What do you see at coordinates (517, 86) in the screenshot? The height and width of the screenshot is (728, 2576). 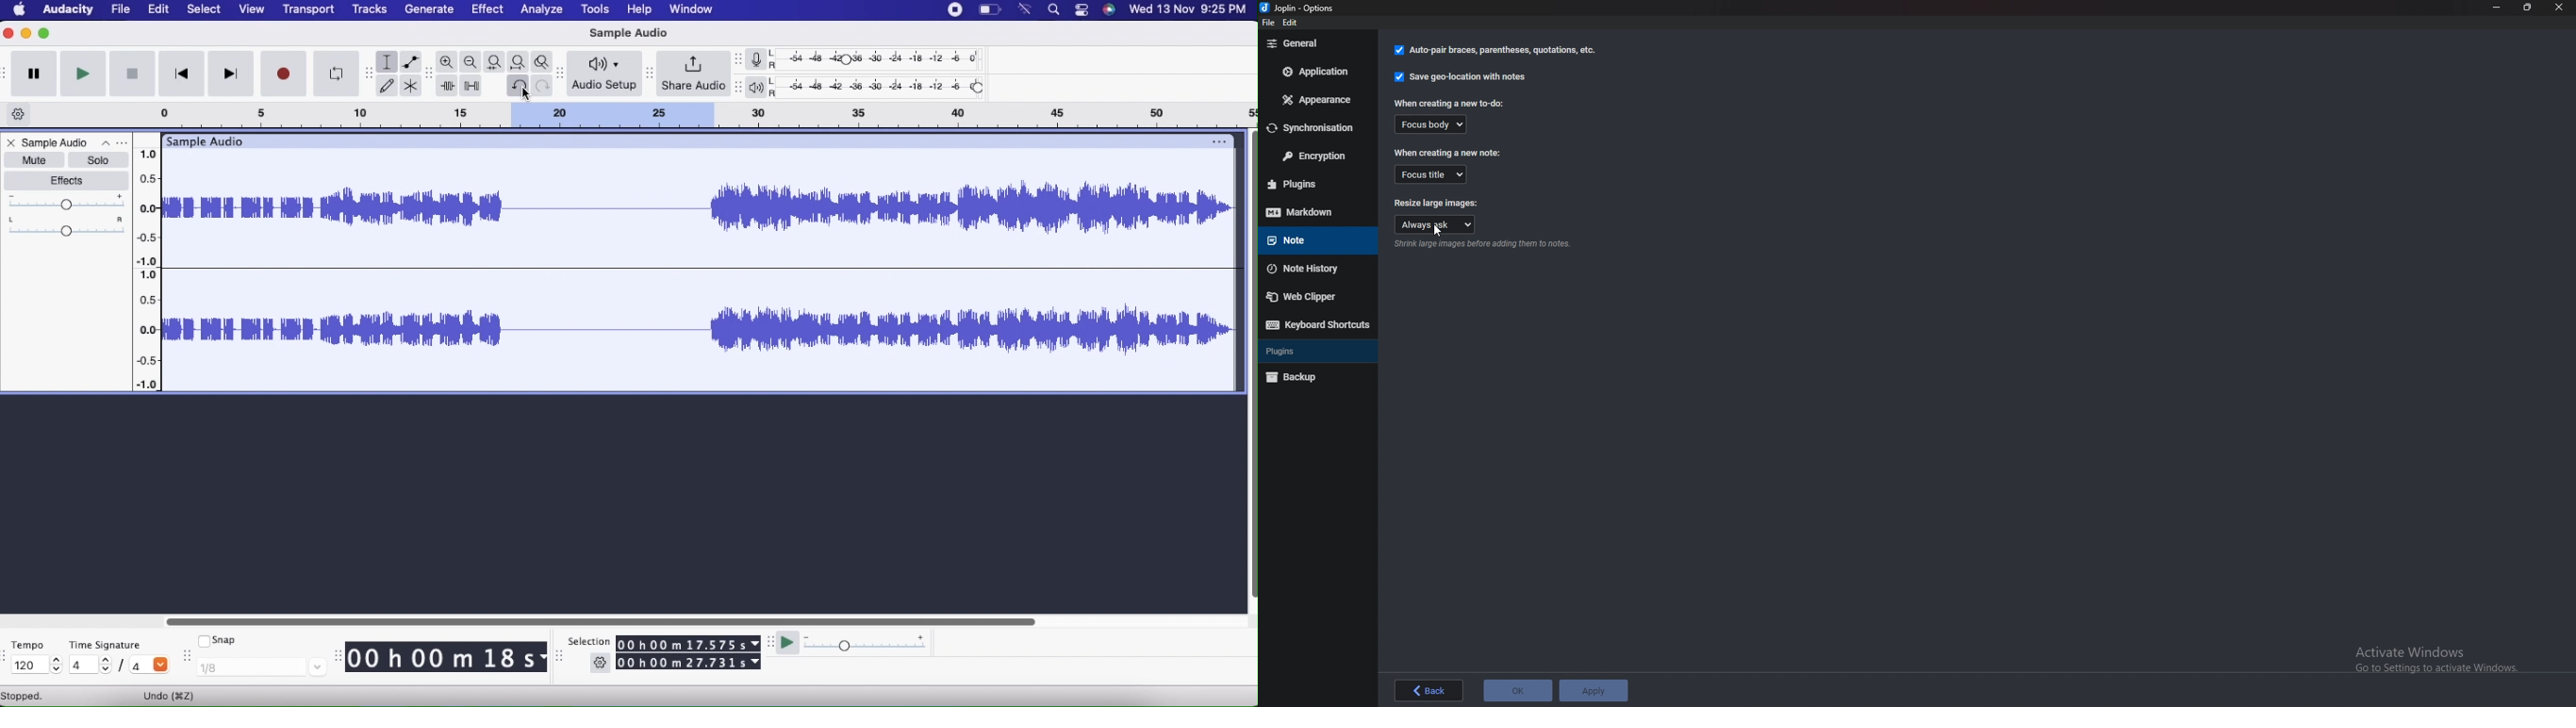 I see `Undo` at bounding box center [517, 86].